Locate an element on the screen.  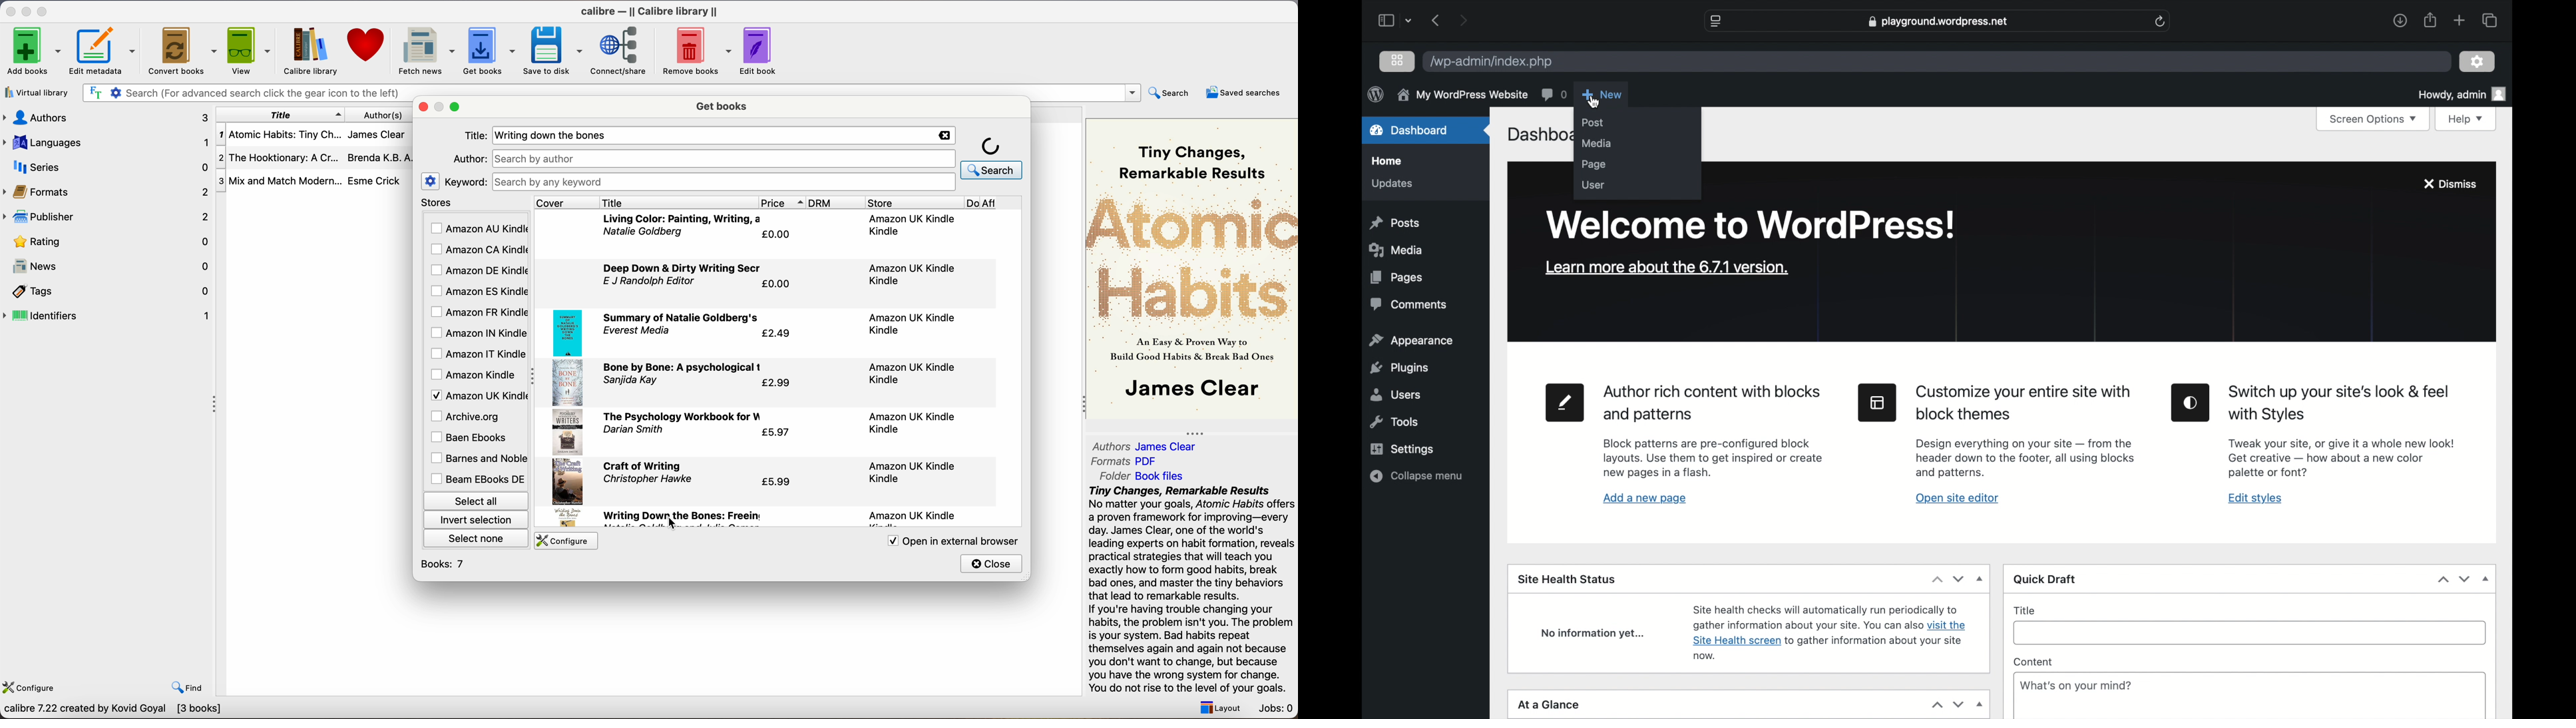
Esme Crick is located at coordinates (375, 181).